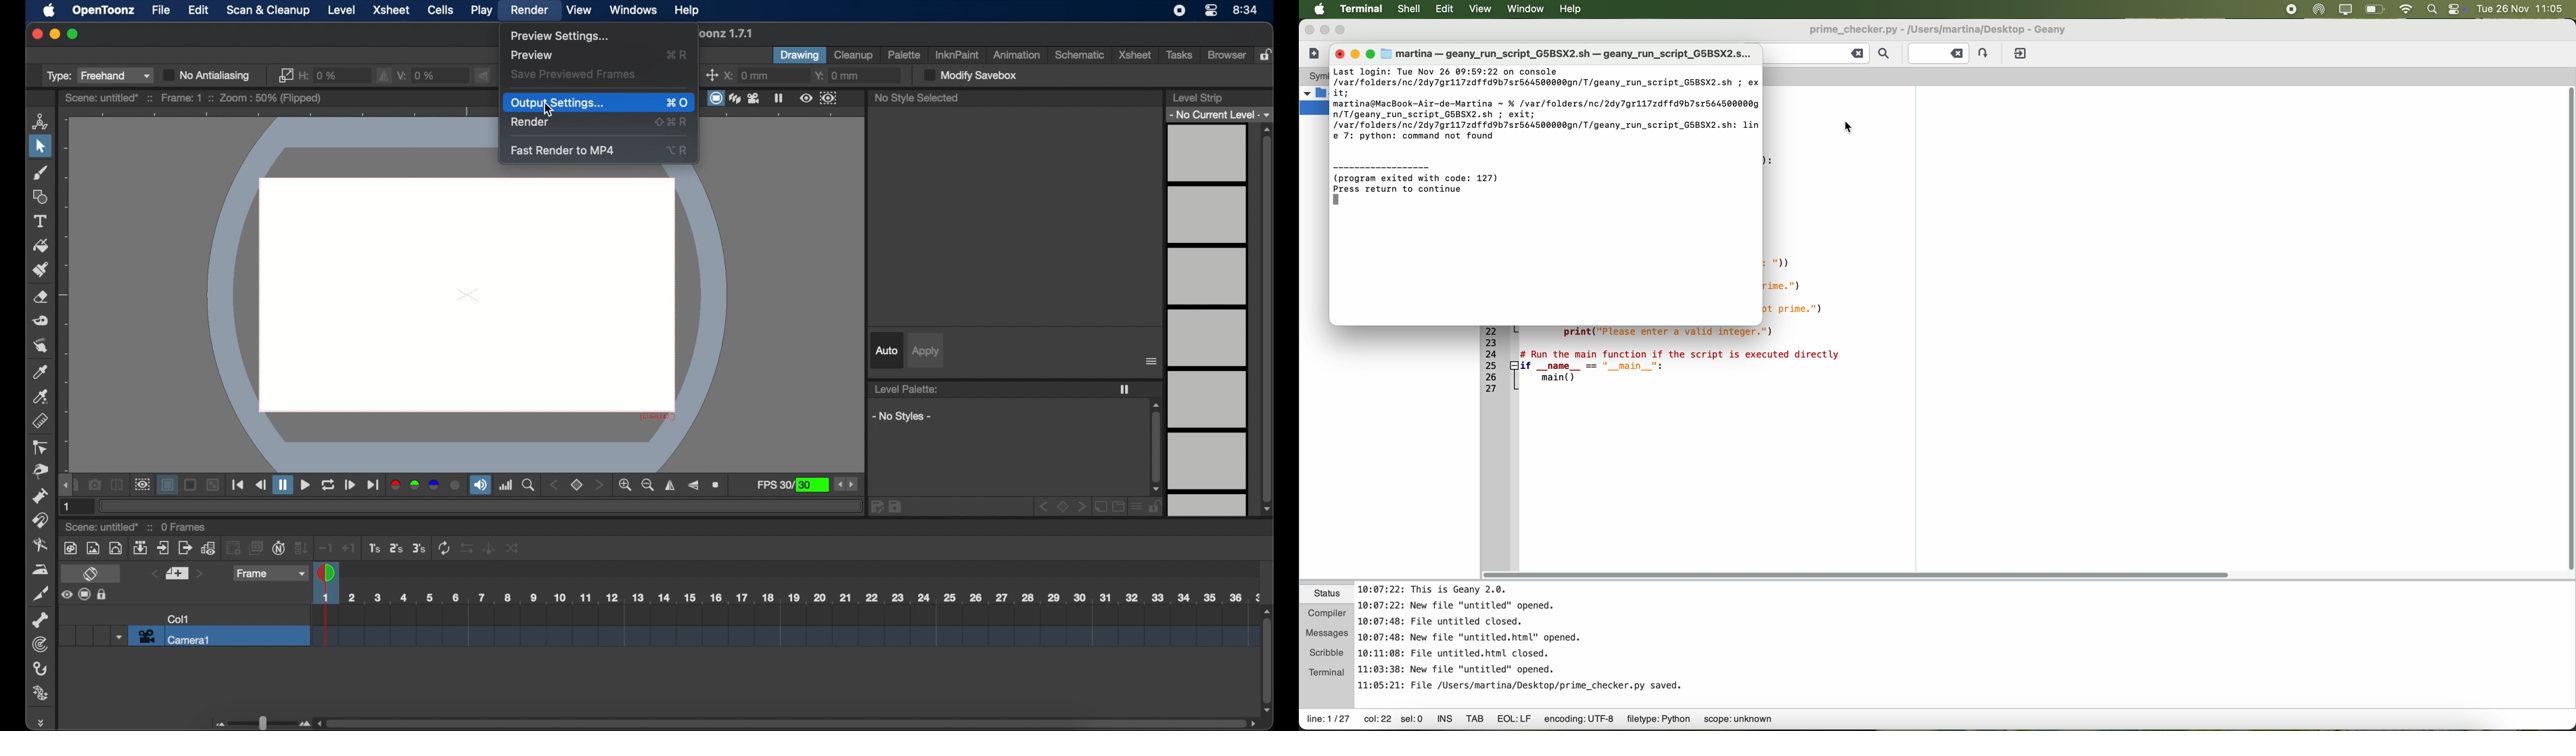 This screenshot has width=2576, height=756. Describe the element at coordinates (959, 55) in the screenshot. I see `inkinpaint` at that location.